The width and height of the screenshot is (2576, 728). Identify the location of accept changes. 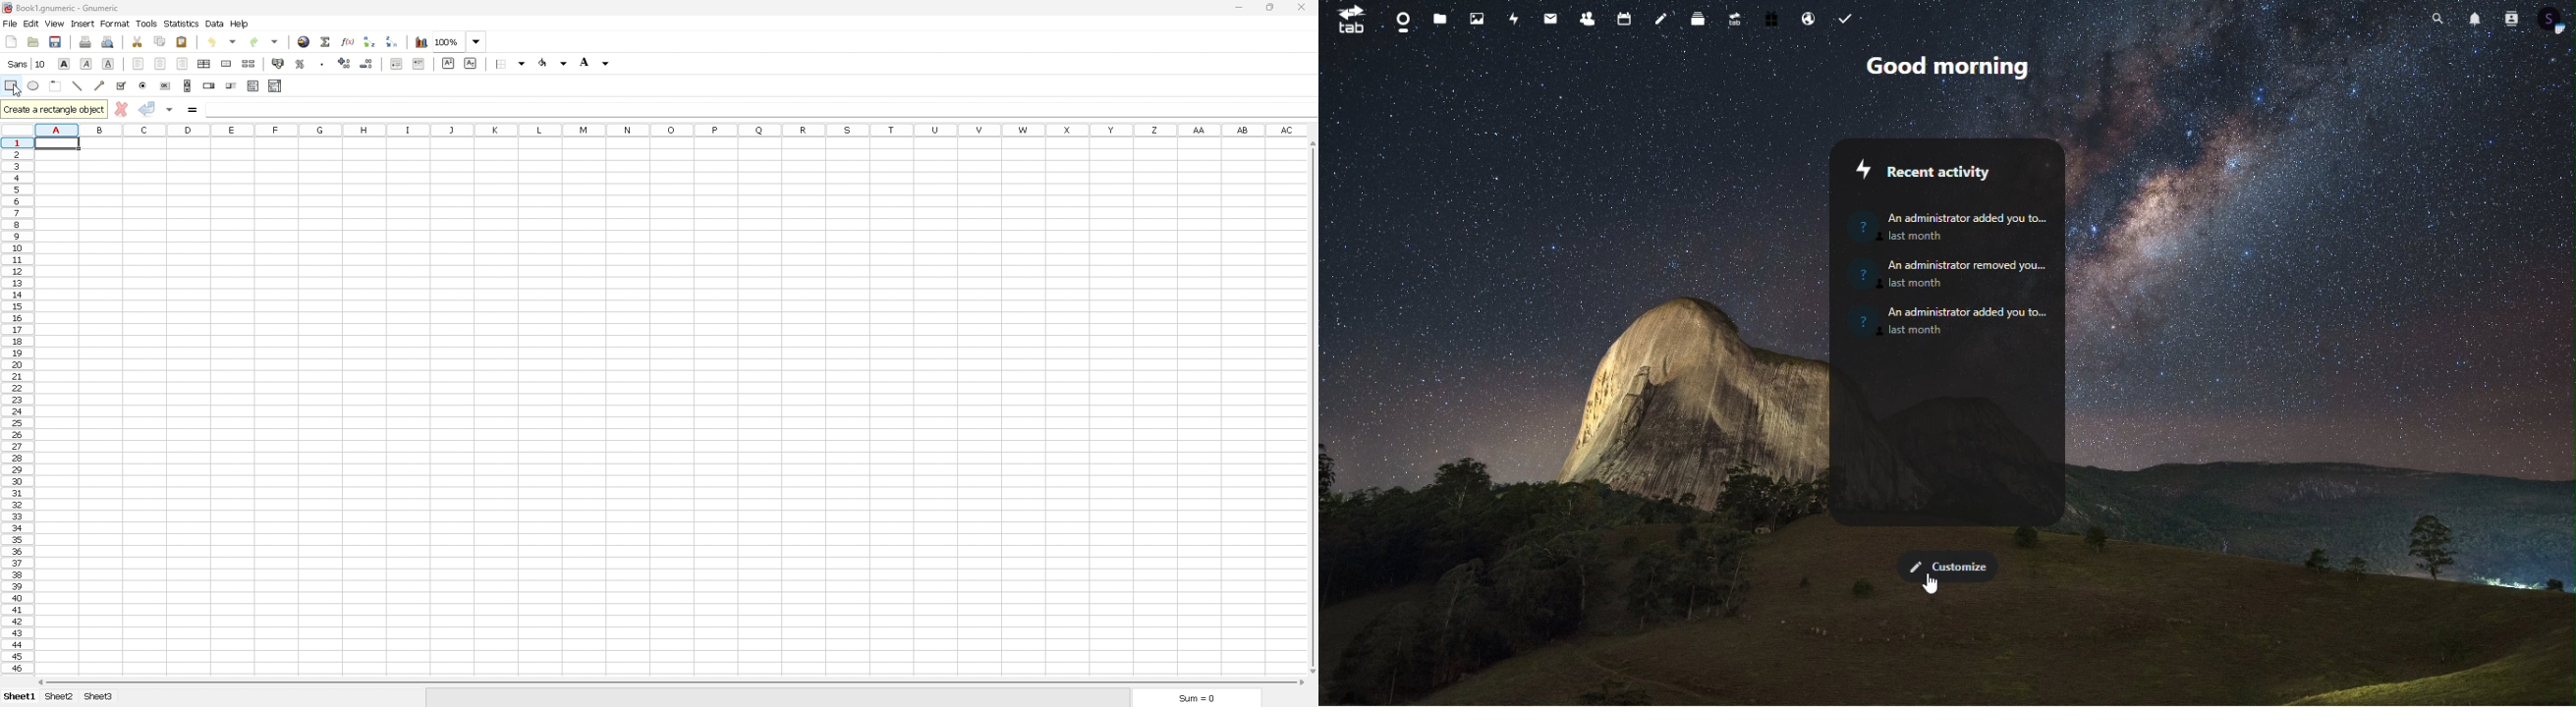
(148, 109).